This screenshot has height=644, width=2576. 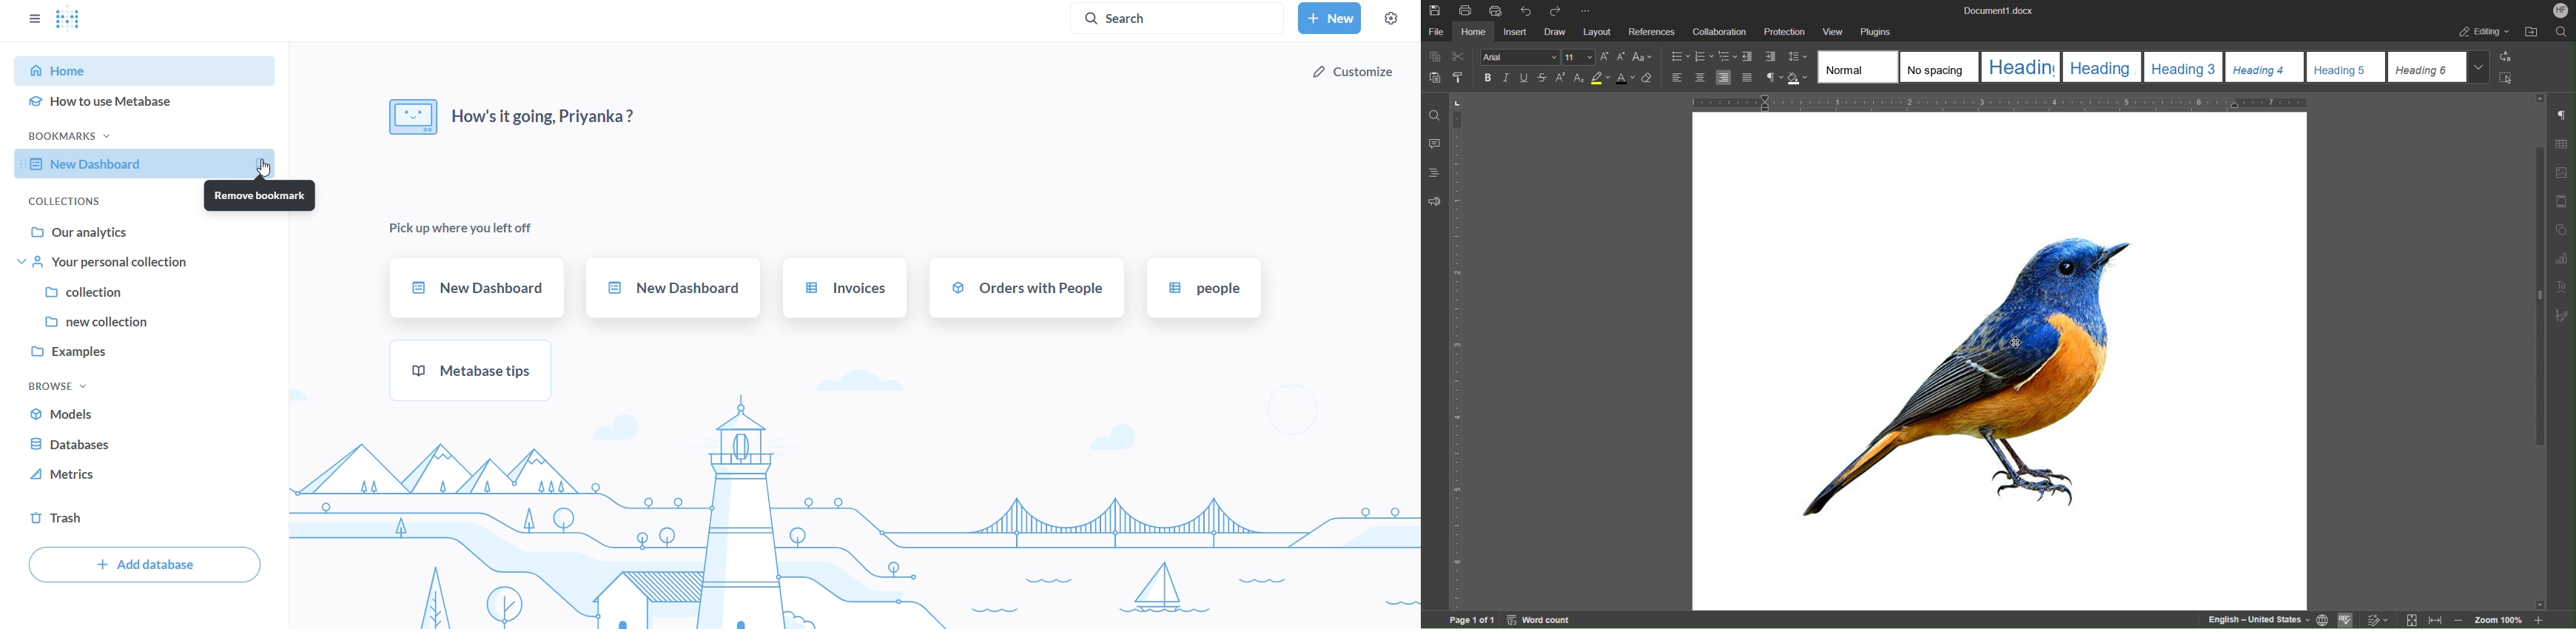 What do you see at coordinates (1773, 78) in the screenshot?
I see `Non-Printing Characters` at bounding box center [1773, 78].